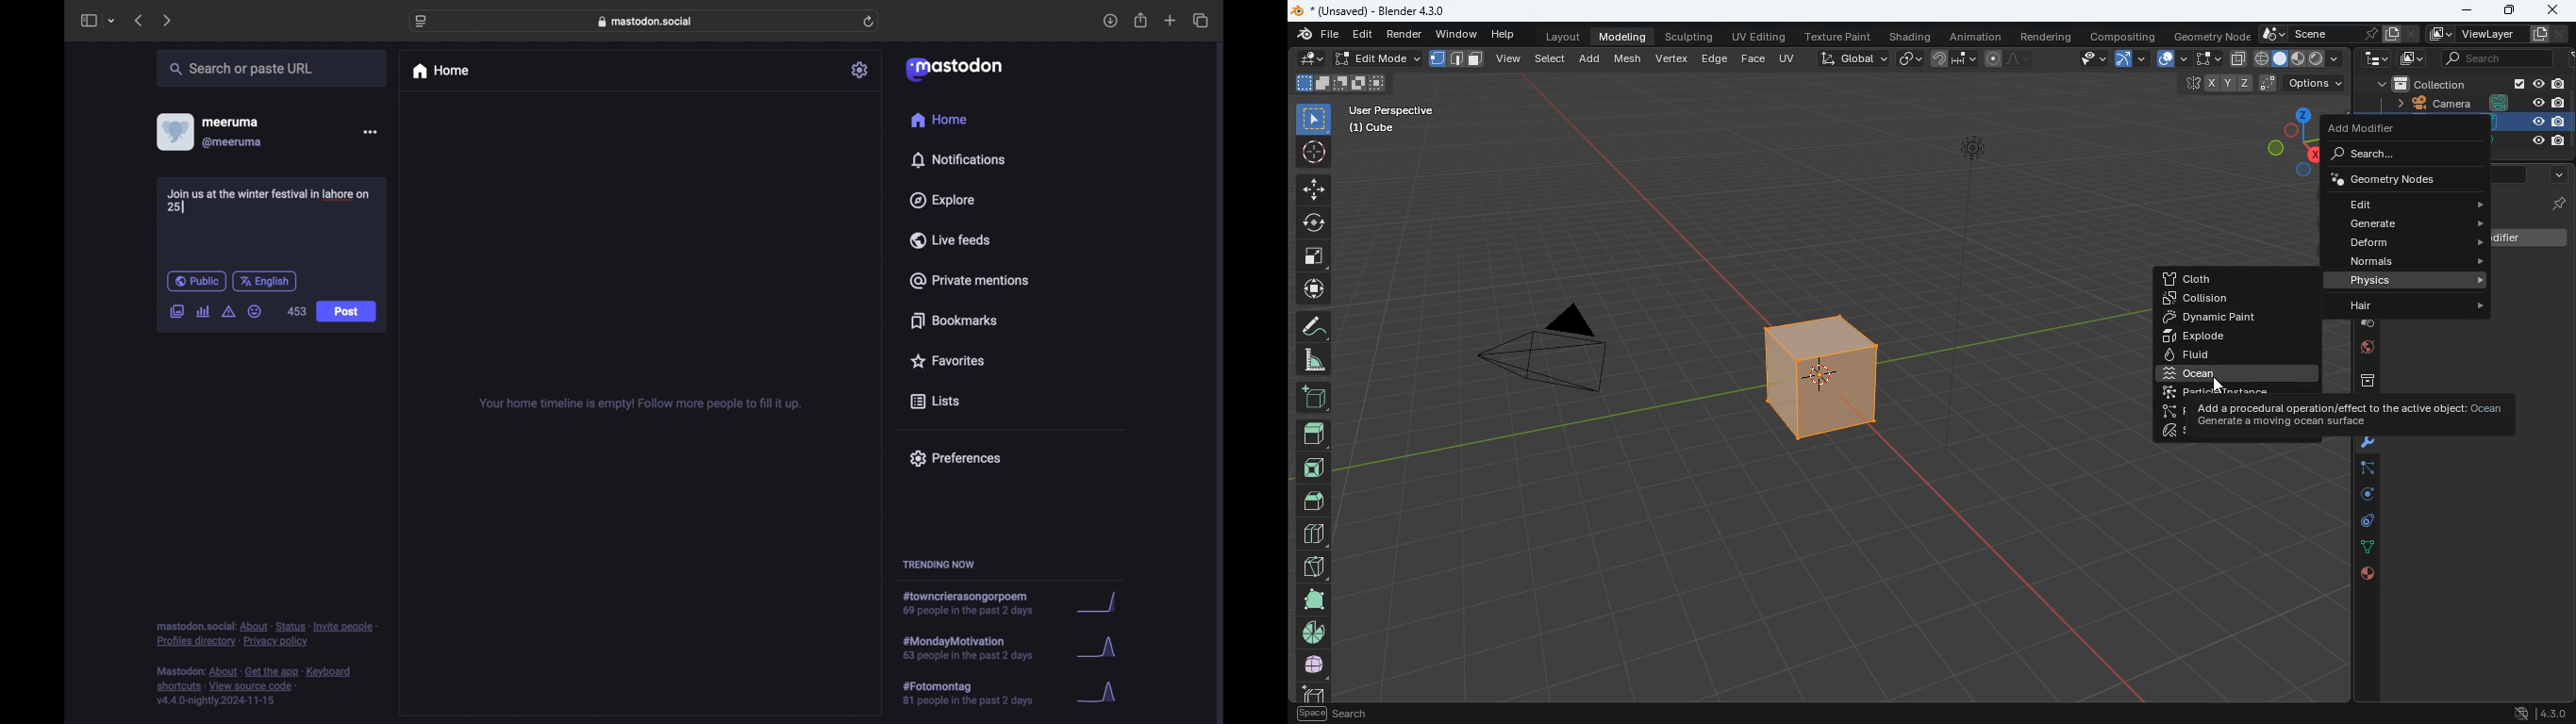 The image size is (2576, 728). What do you see at coordinates (1673, 59) in the screenshot?
I see `vertex` at bounding box center [1673, 59].